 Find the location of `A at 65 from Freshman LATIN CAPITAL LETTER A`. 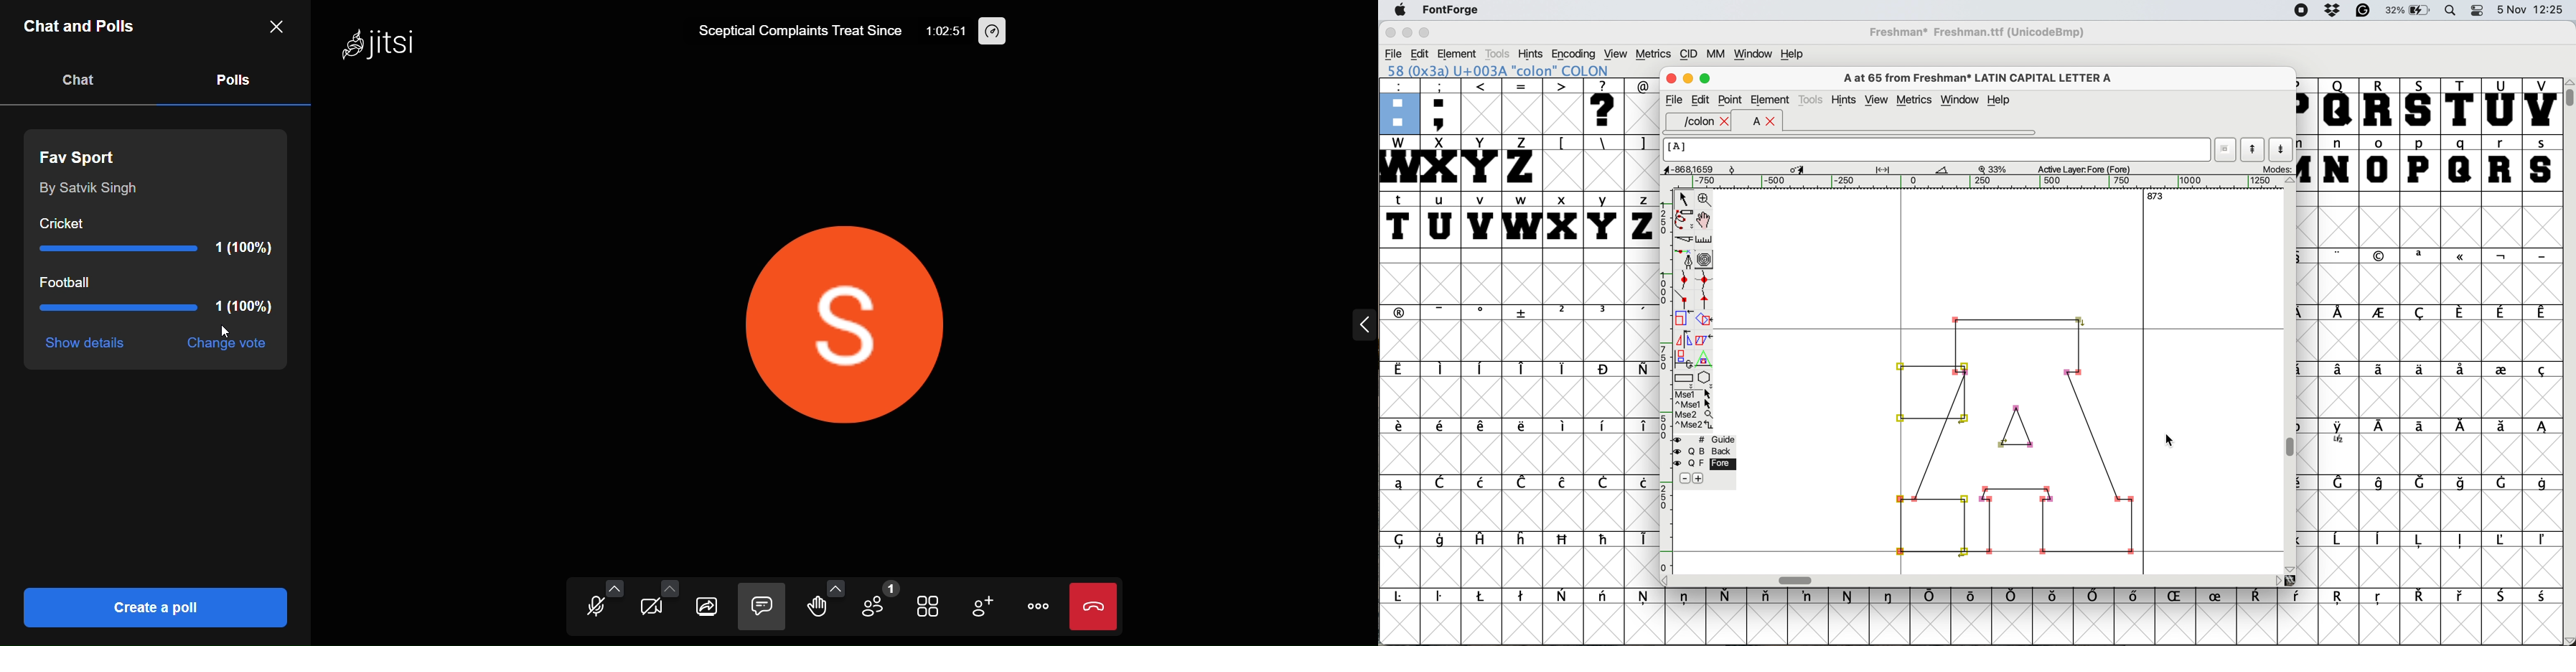

A at 65 from Freshman LATIN CAPITAL LETTER A is located at coordinates (1978, 77).